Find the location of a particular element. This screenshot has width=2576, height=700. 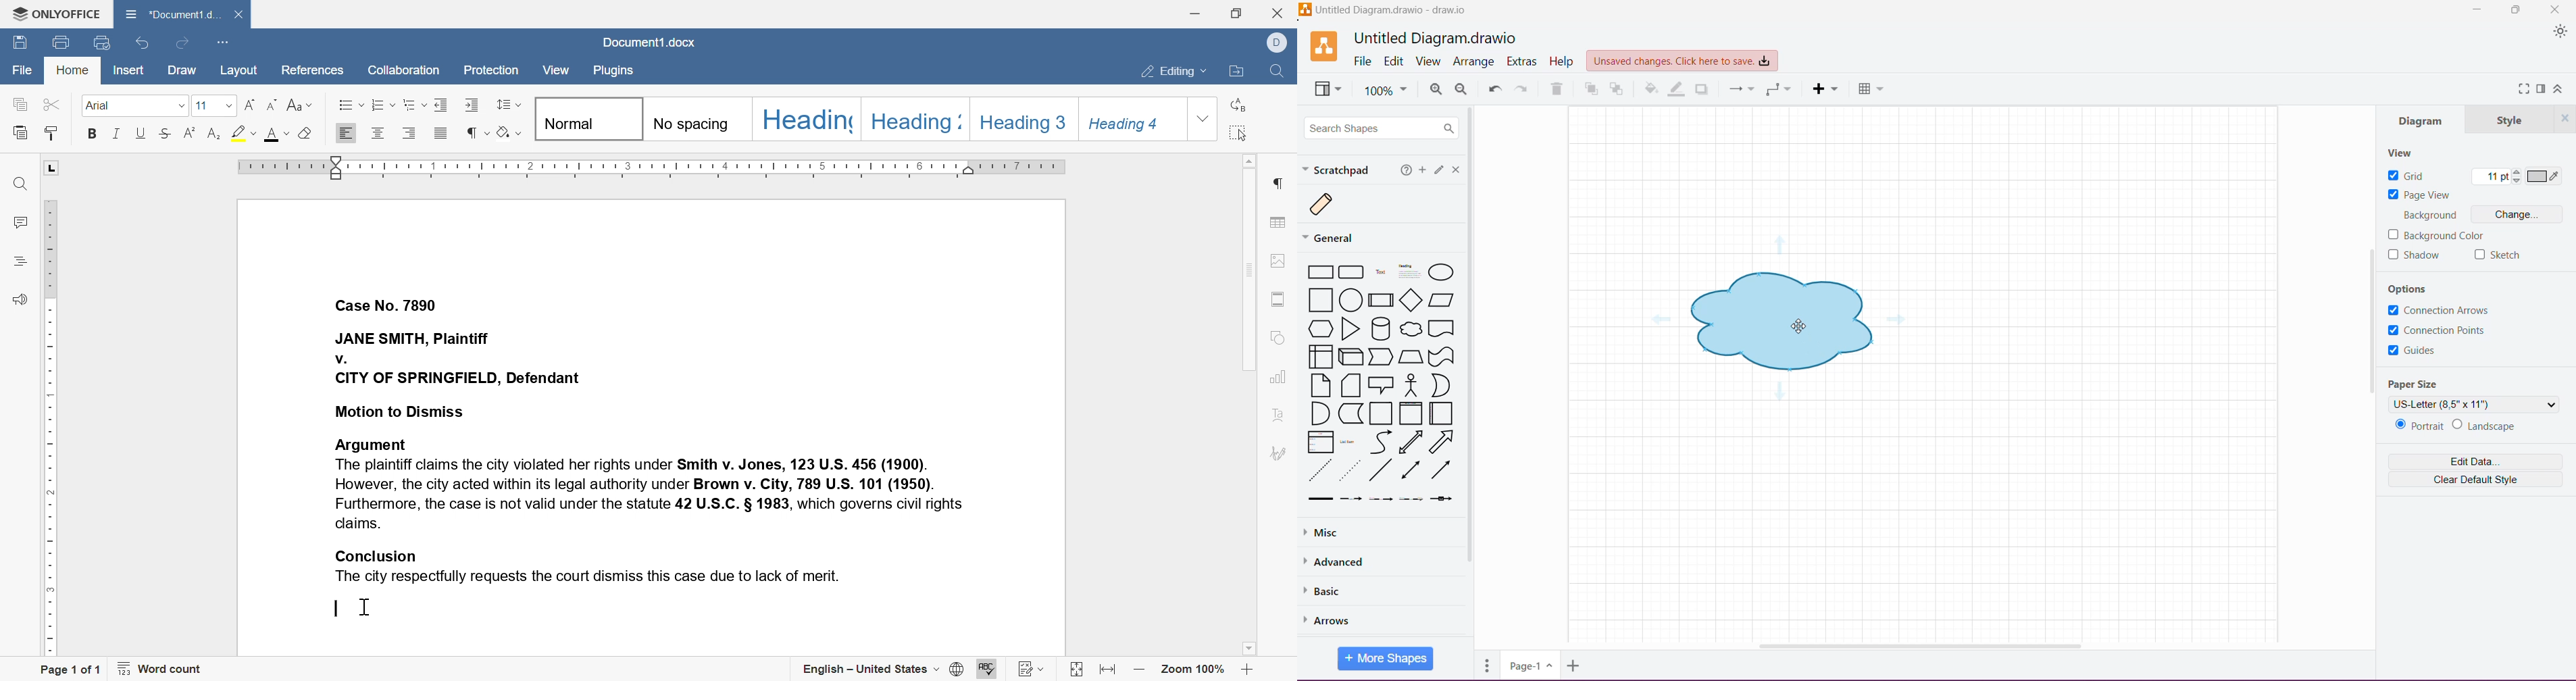

Minimize is located at coordinates (2476, 10).